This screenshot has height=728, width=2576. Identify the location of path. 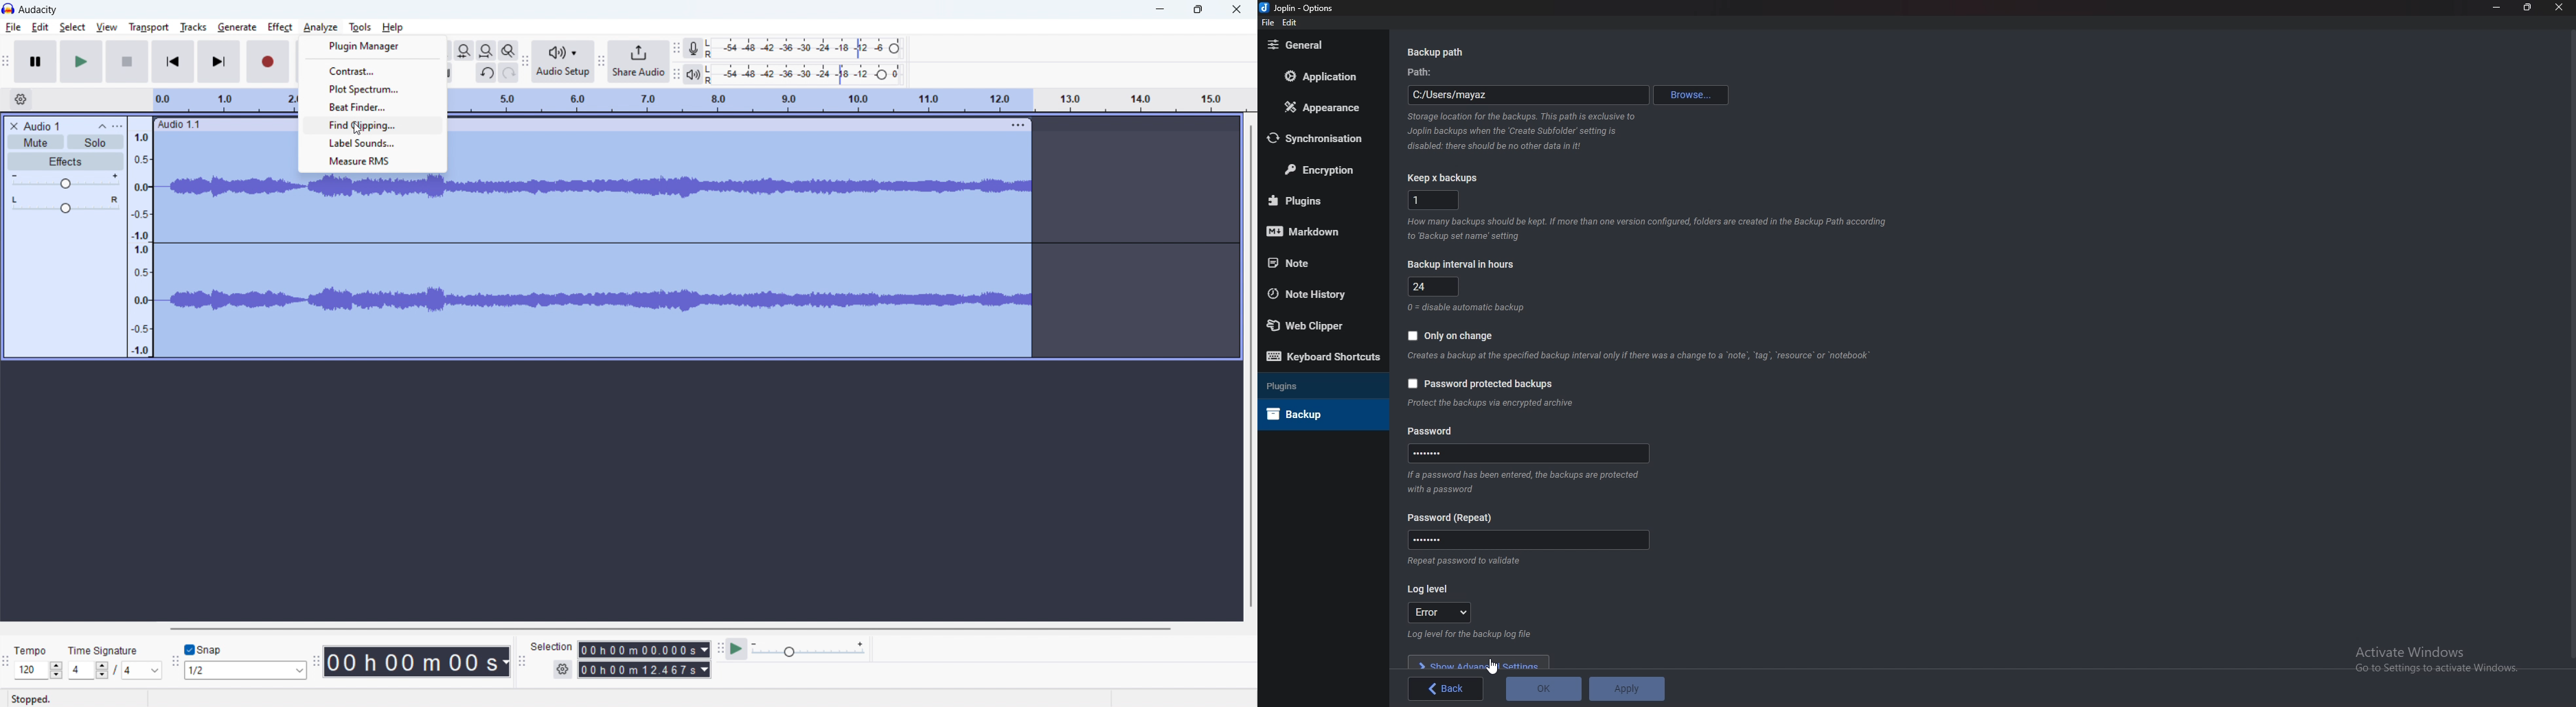
(1424, 72).